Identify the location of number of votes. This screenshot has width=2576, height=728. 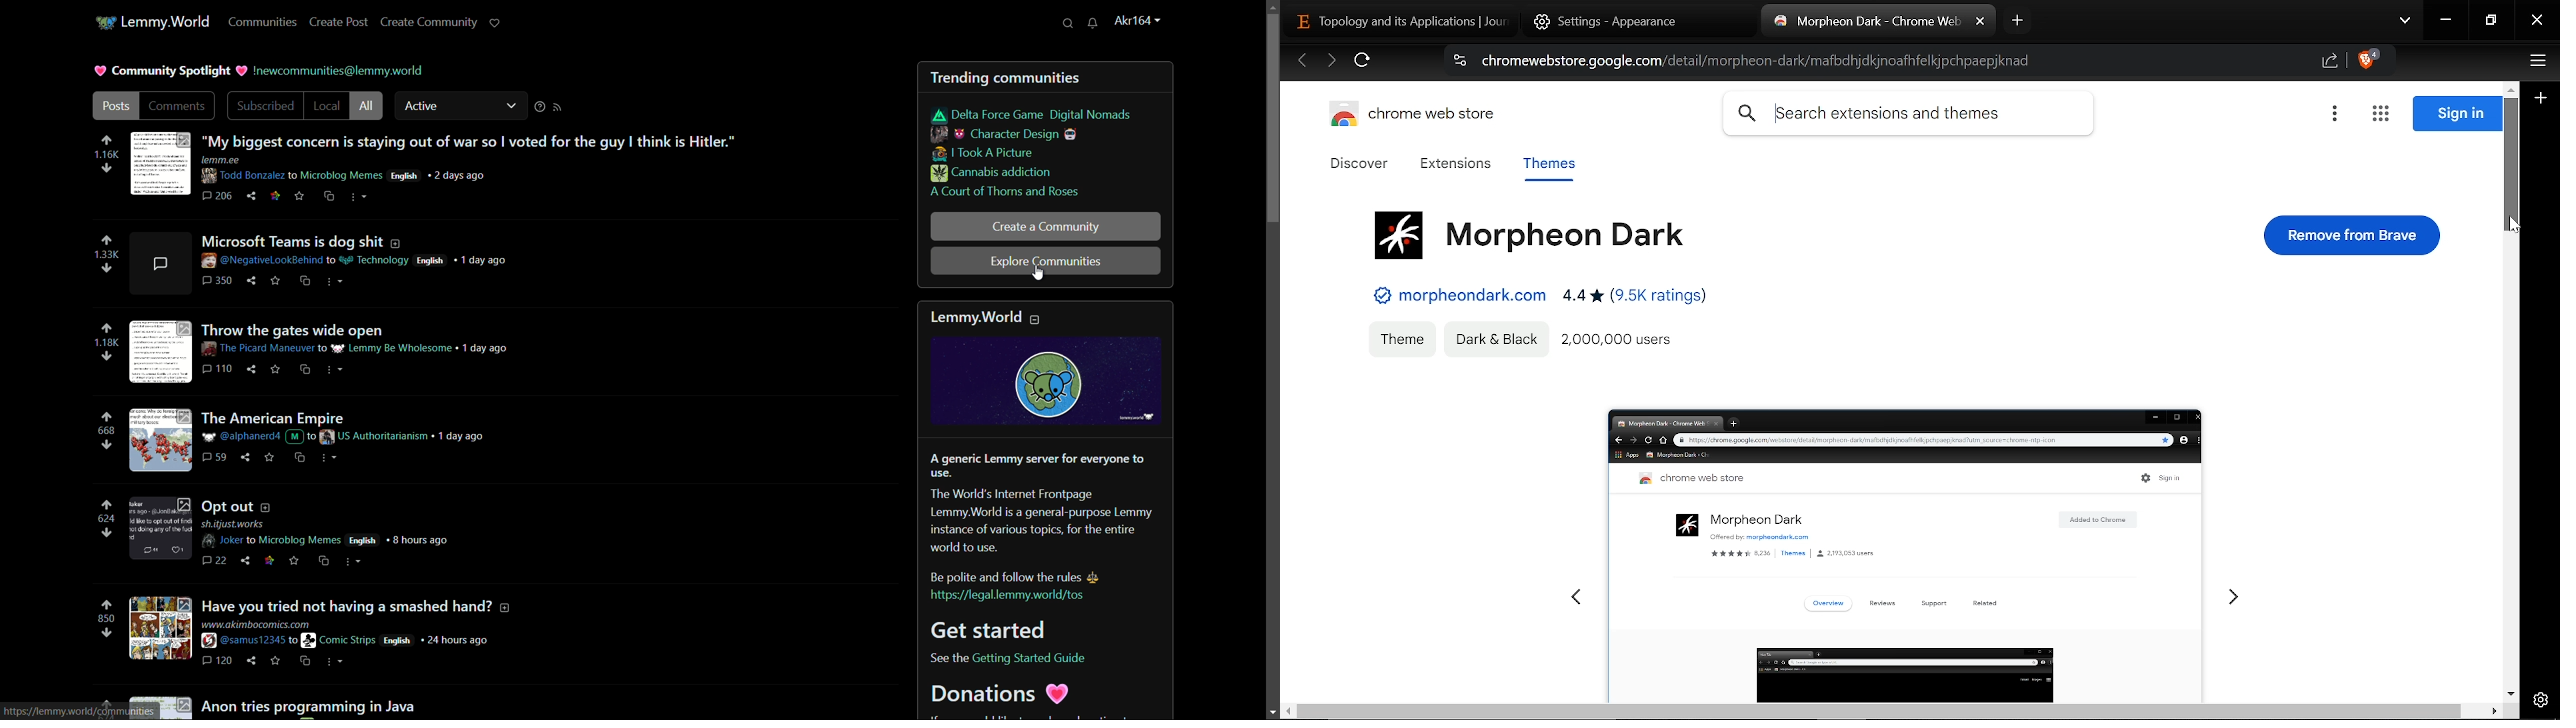
(105, 618).